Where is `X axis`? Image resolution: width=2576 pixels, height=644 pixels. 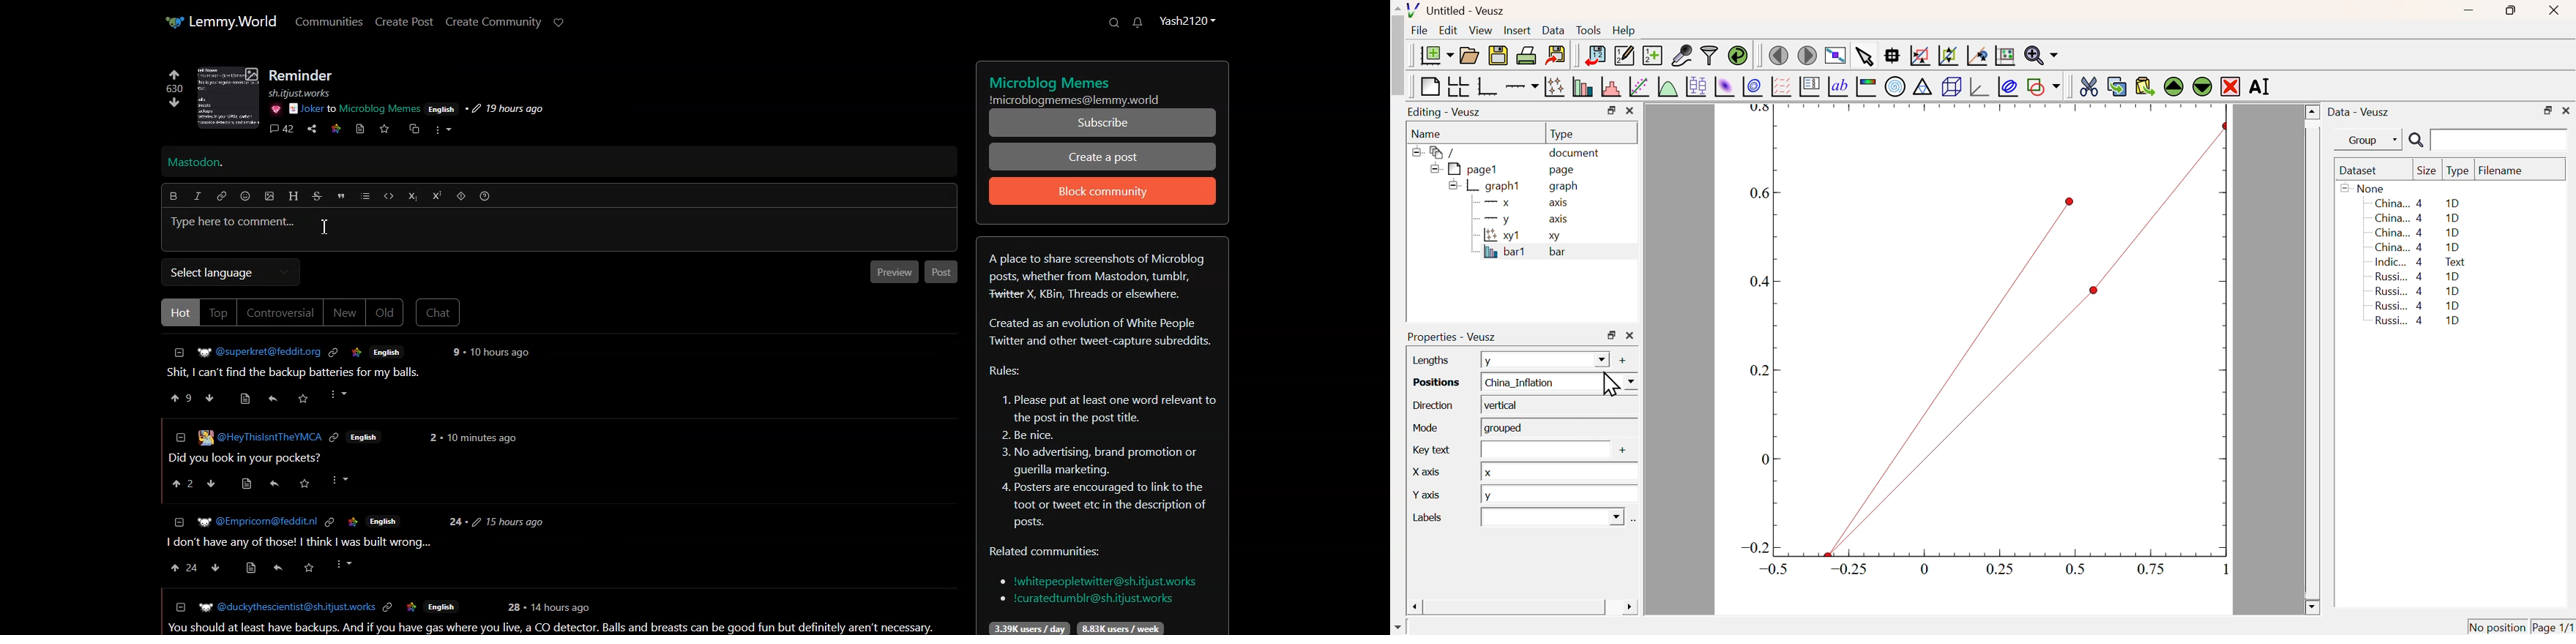
X axis is located at coordinates (1521, 203).